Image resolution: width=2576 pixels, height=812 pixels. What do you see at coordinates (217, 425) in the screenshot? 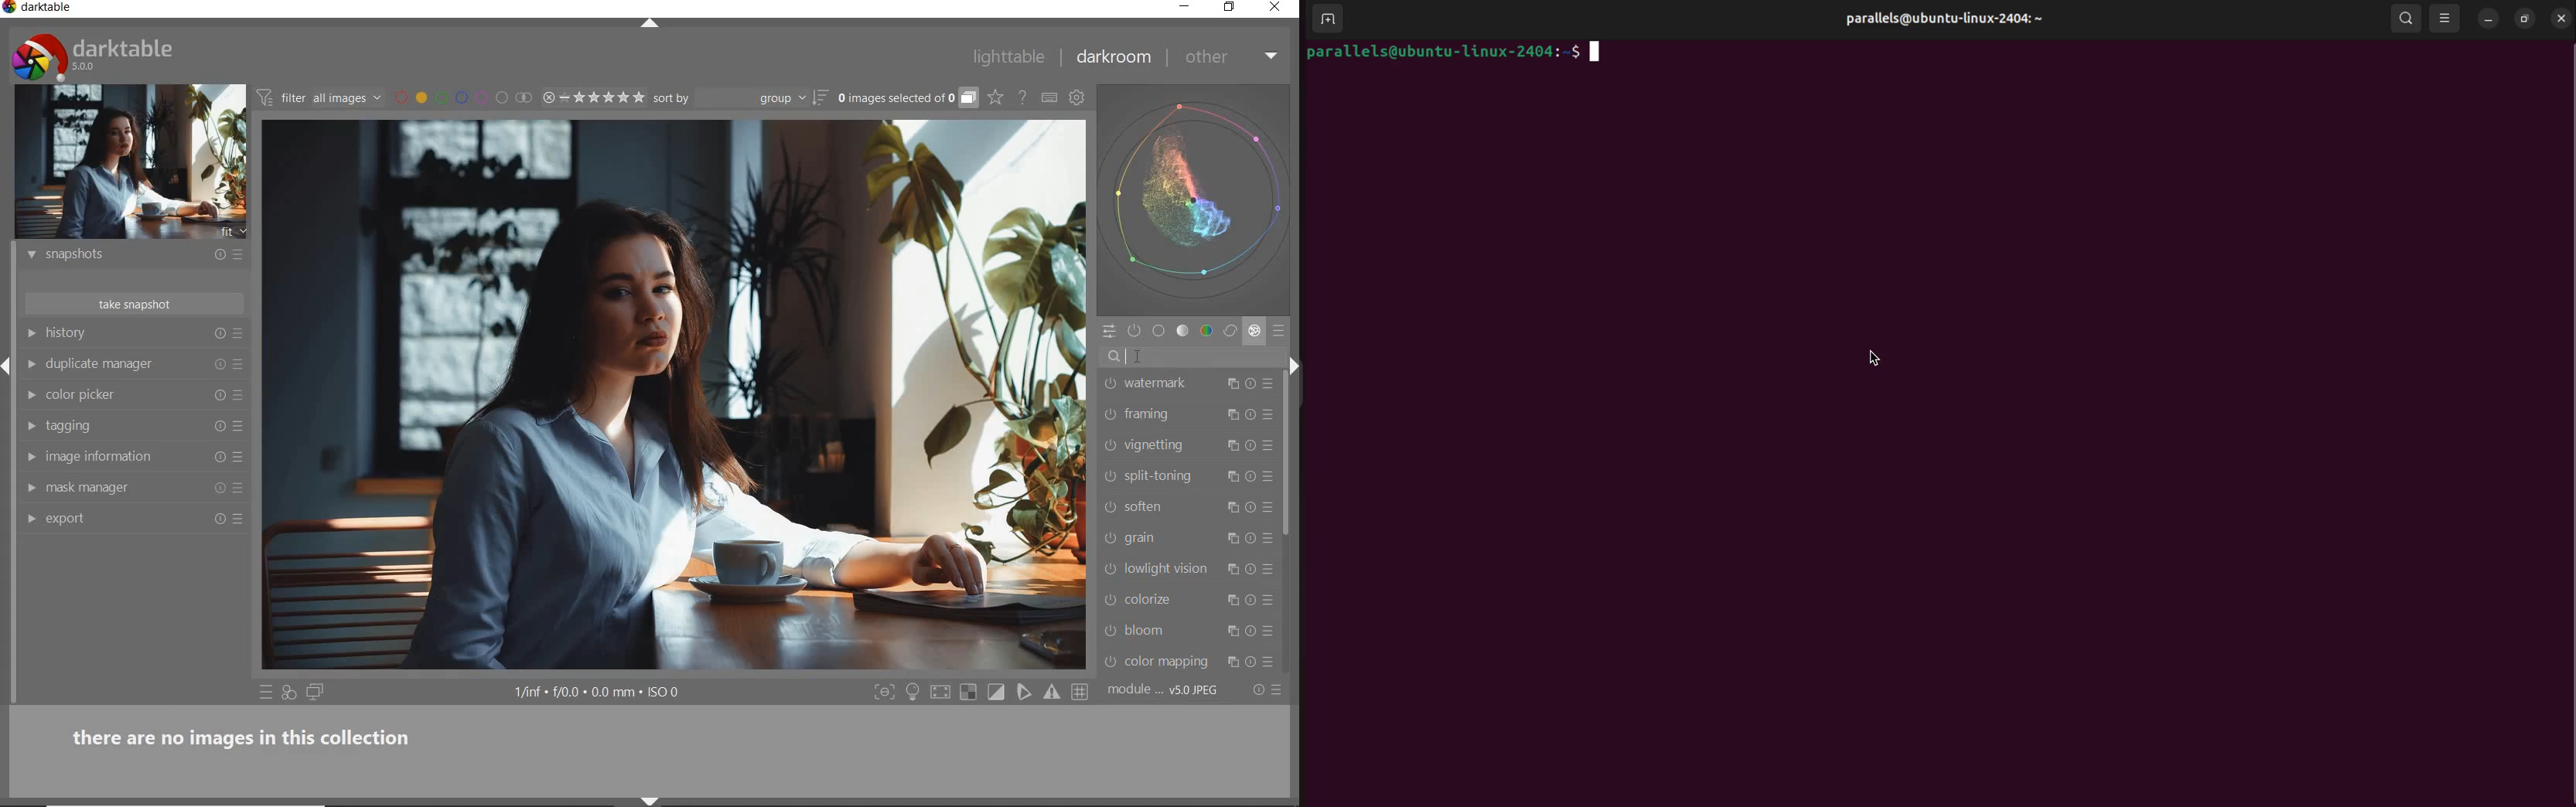
I see `reset` at bounding box center [217, 425].